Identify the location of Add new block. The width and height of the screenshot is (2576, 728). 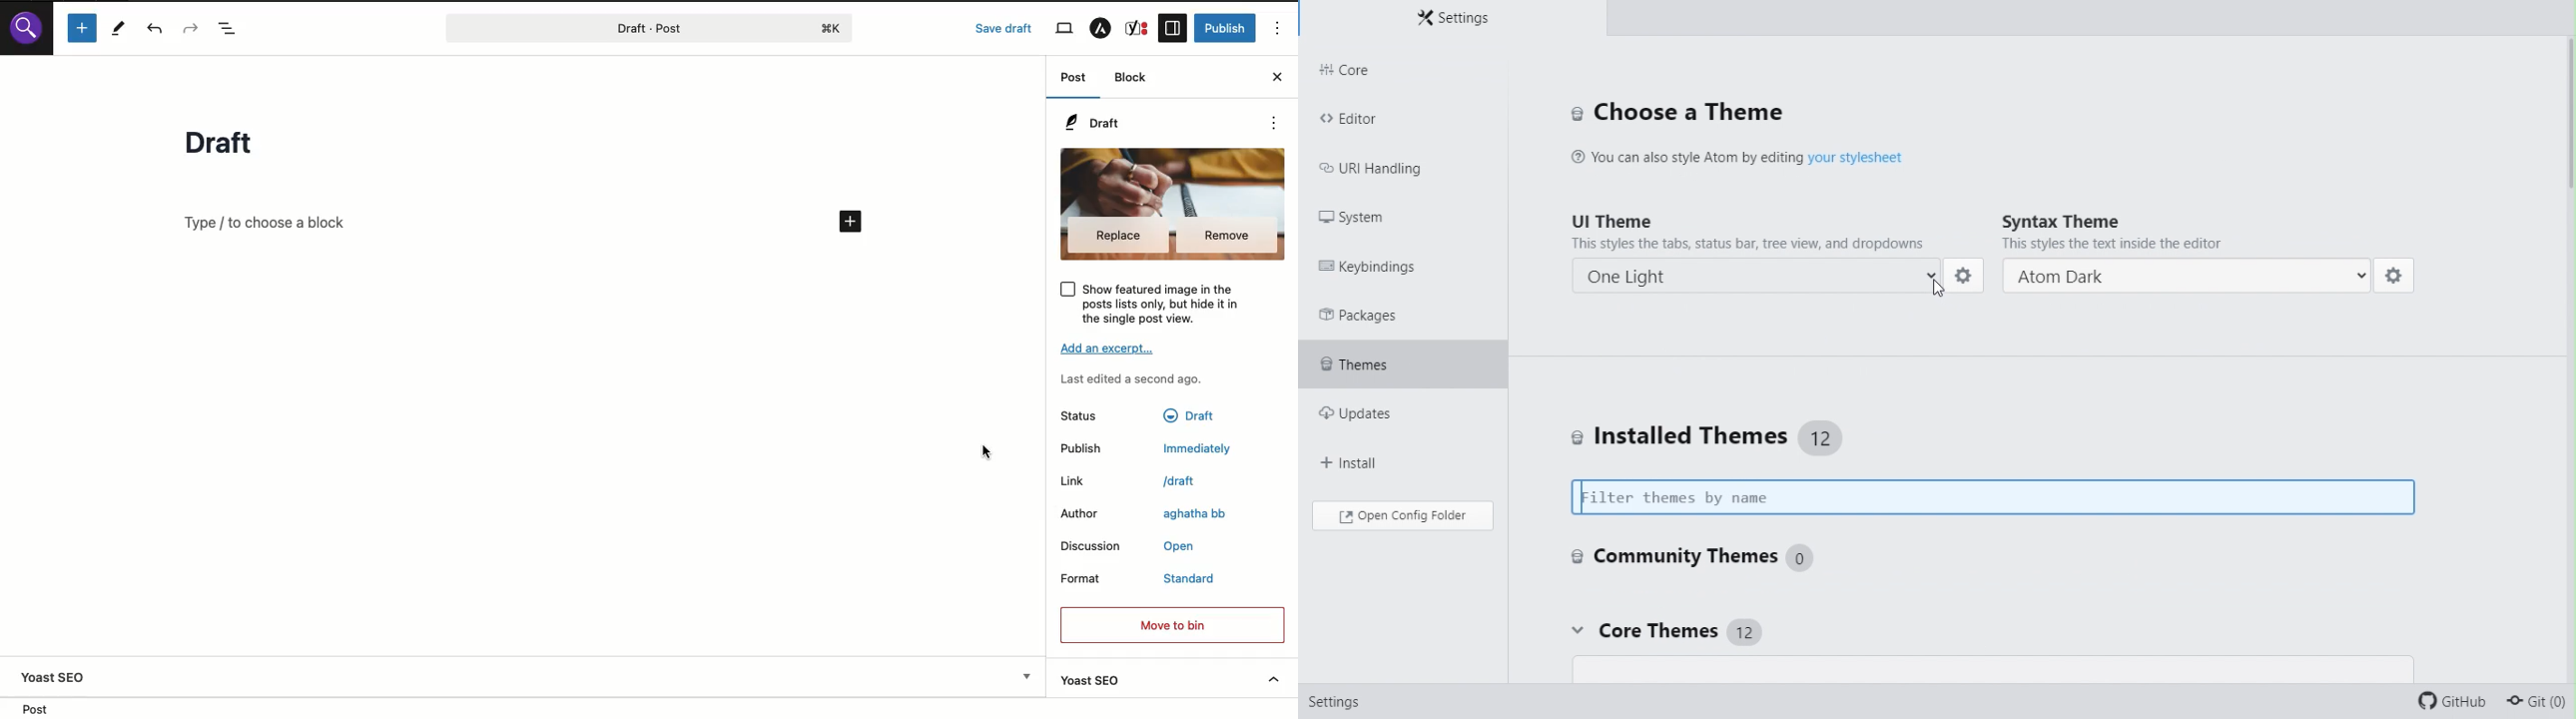
(267, 221).